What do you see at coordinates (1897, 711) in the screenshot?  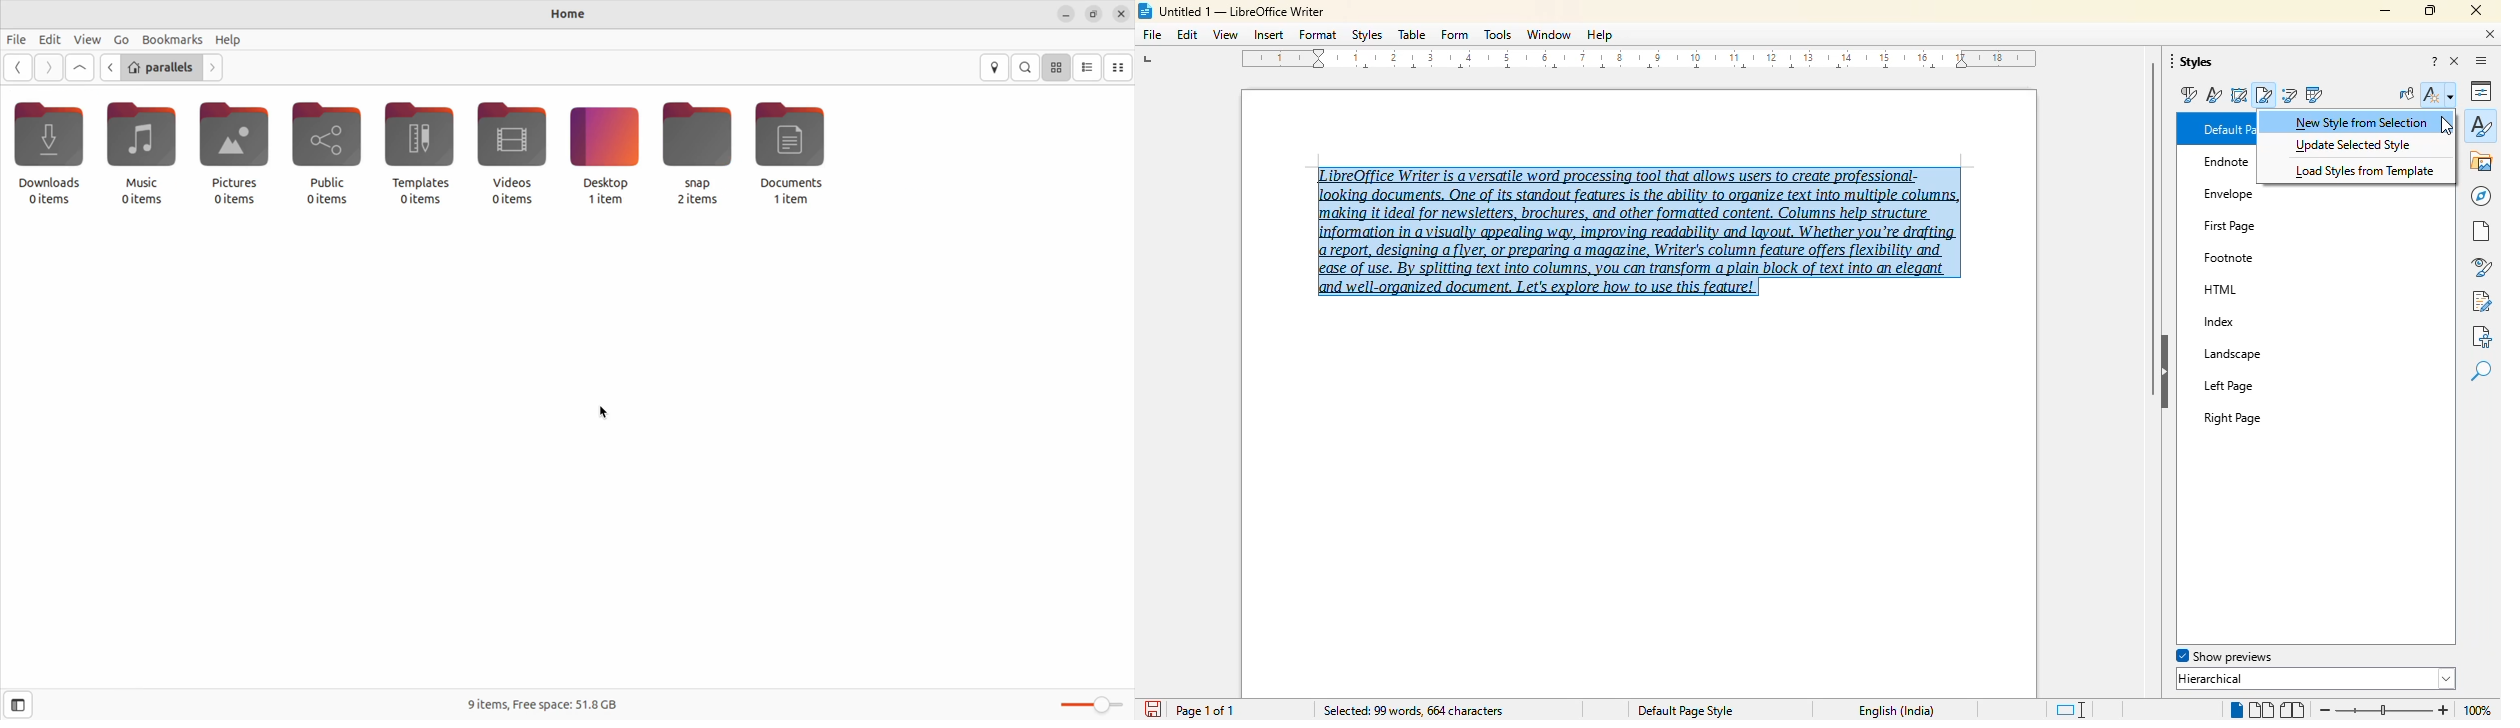 I see `English (India)` at bounding box center [1897, 711].